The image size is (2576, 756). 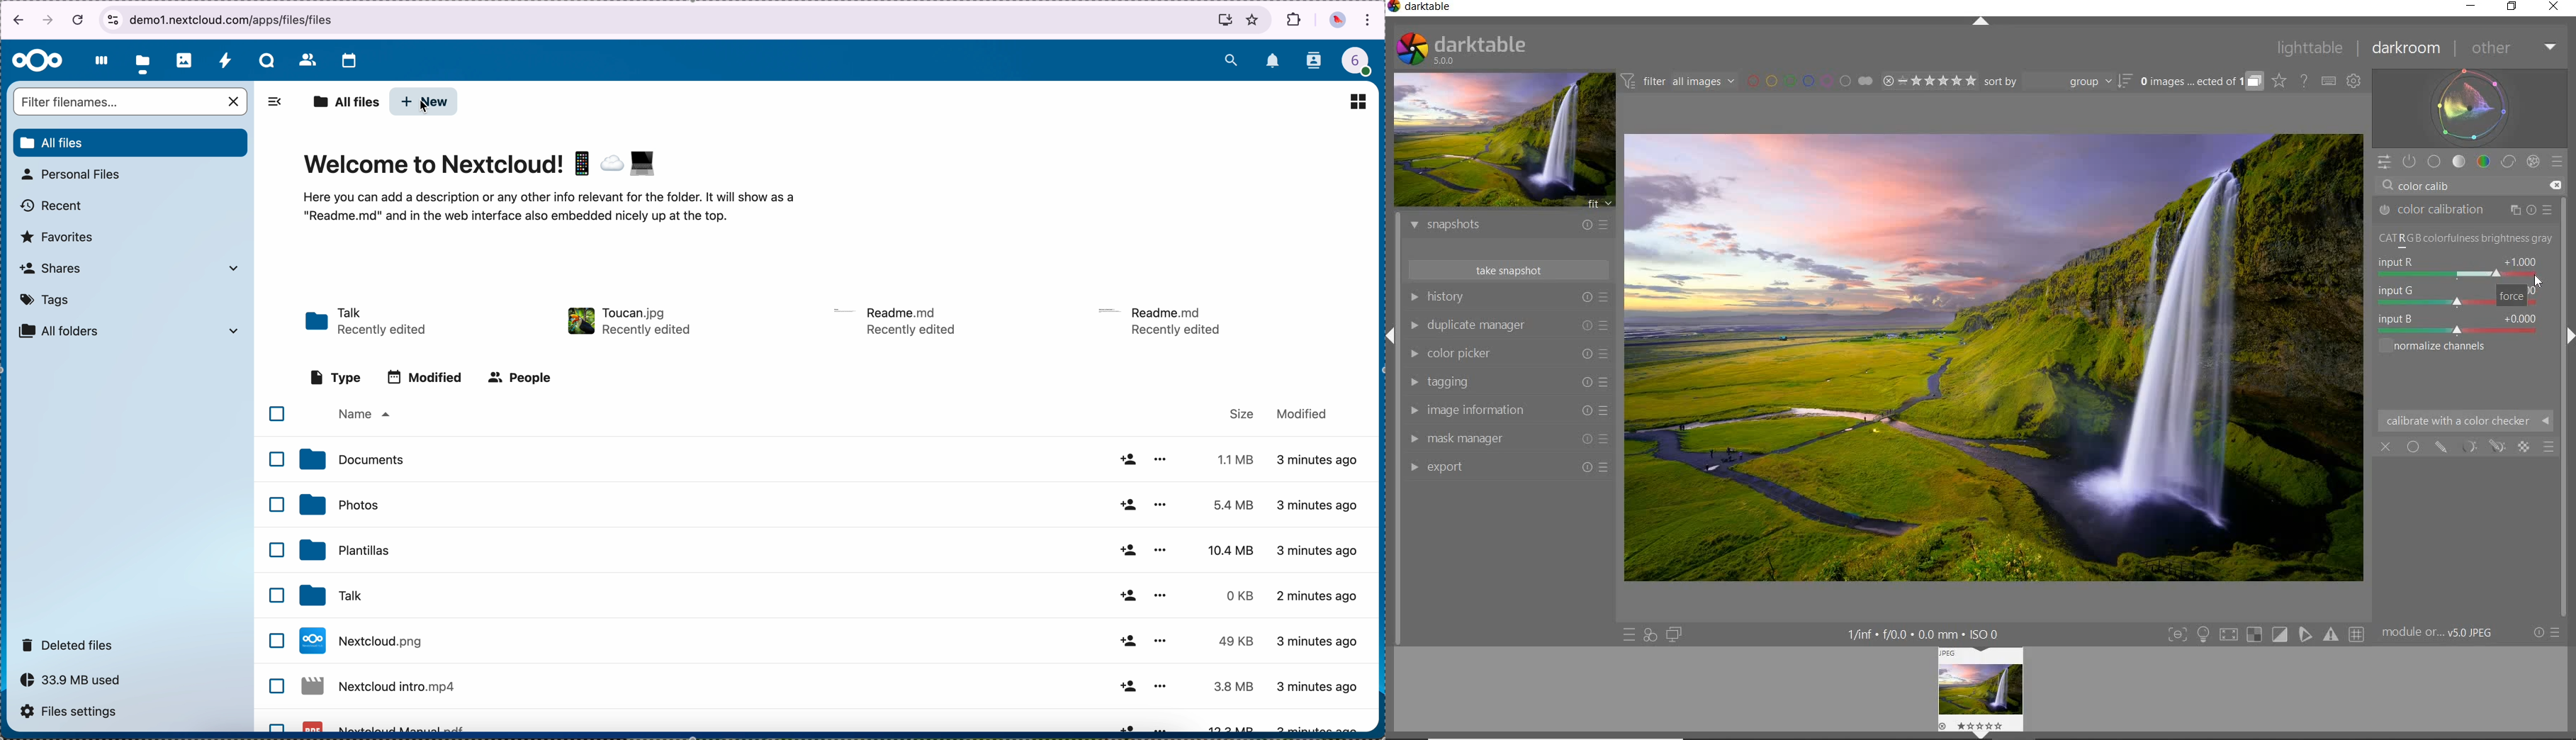 I want to click on DELETE, so click(x=2555, y=186).